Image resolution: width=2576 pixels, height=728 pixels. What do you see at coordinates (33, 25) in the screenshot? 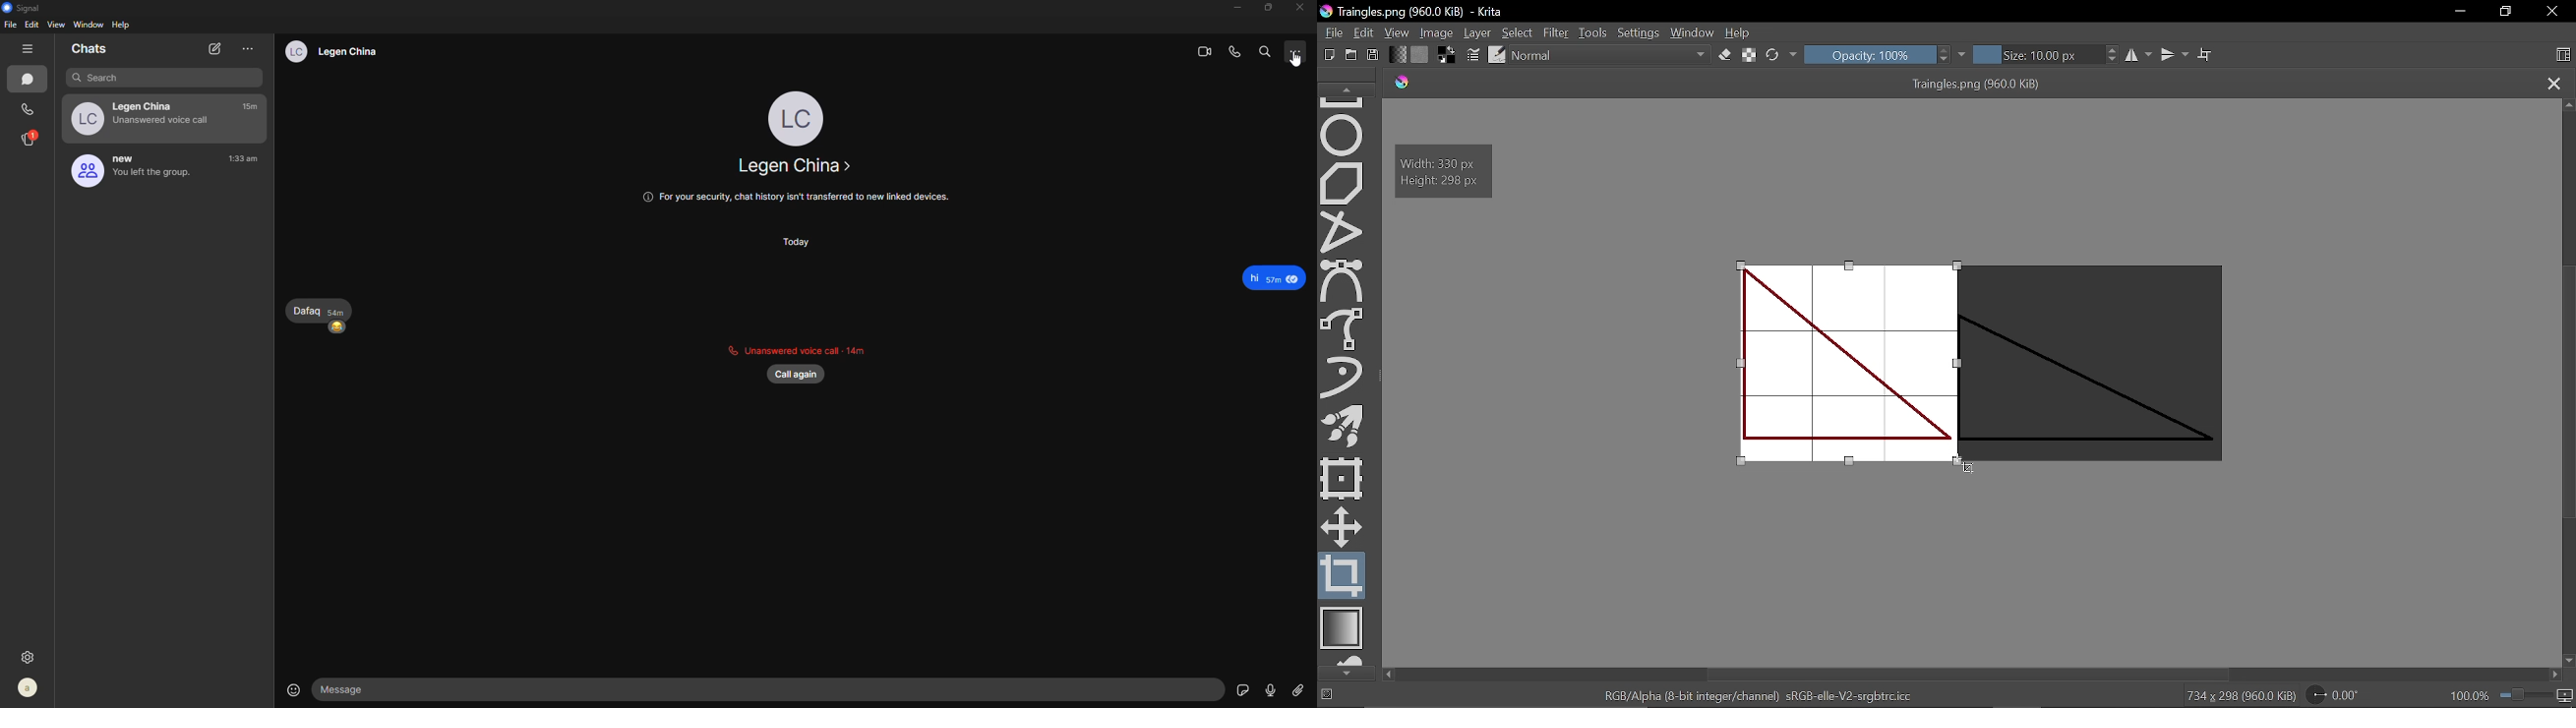
I see `edit` at bounding box center [33, 25].